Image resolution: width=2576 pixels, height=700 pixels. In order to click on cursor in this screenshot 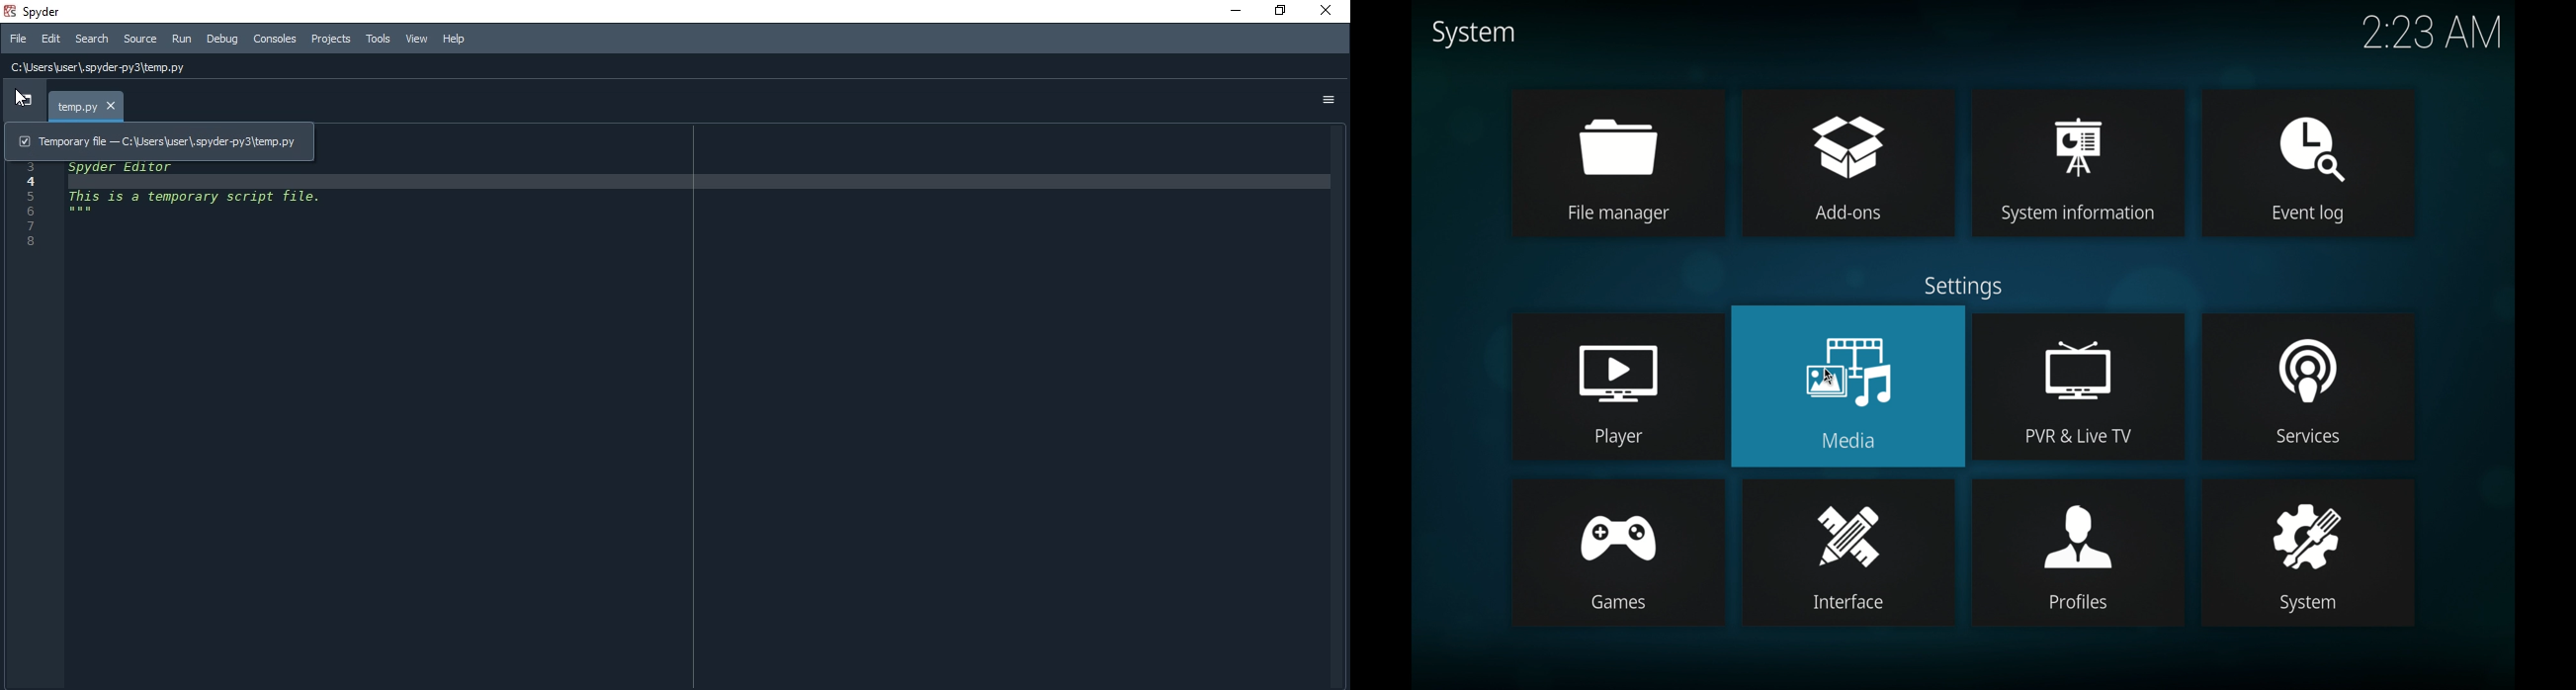, I will do `click(22, 100)`.